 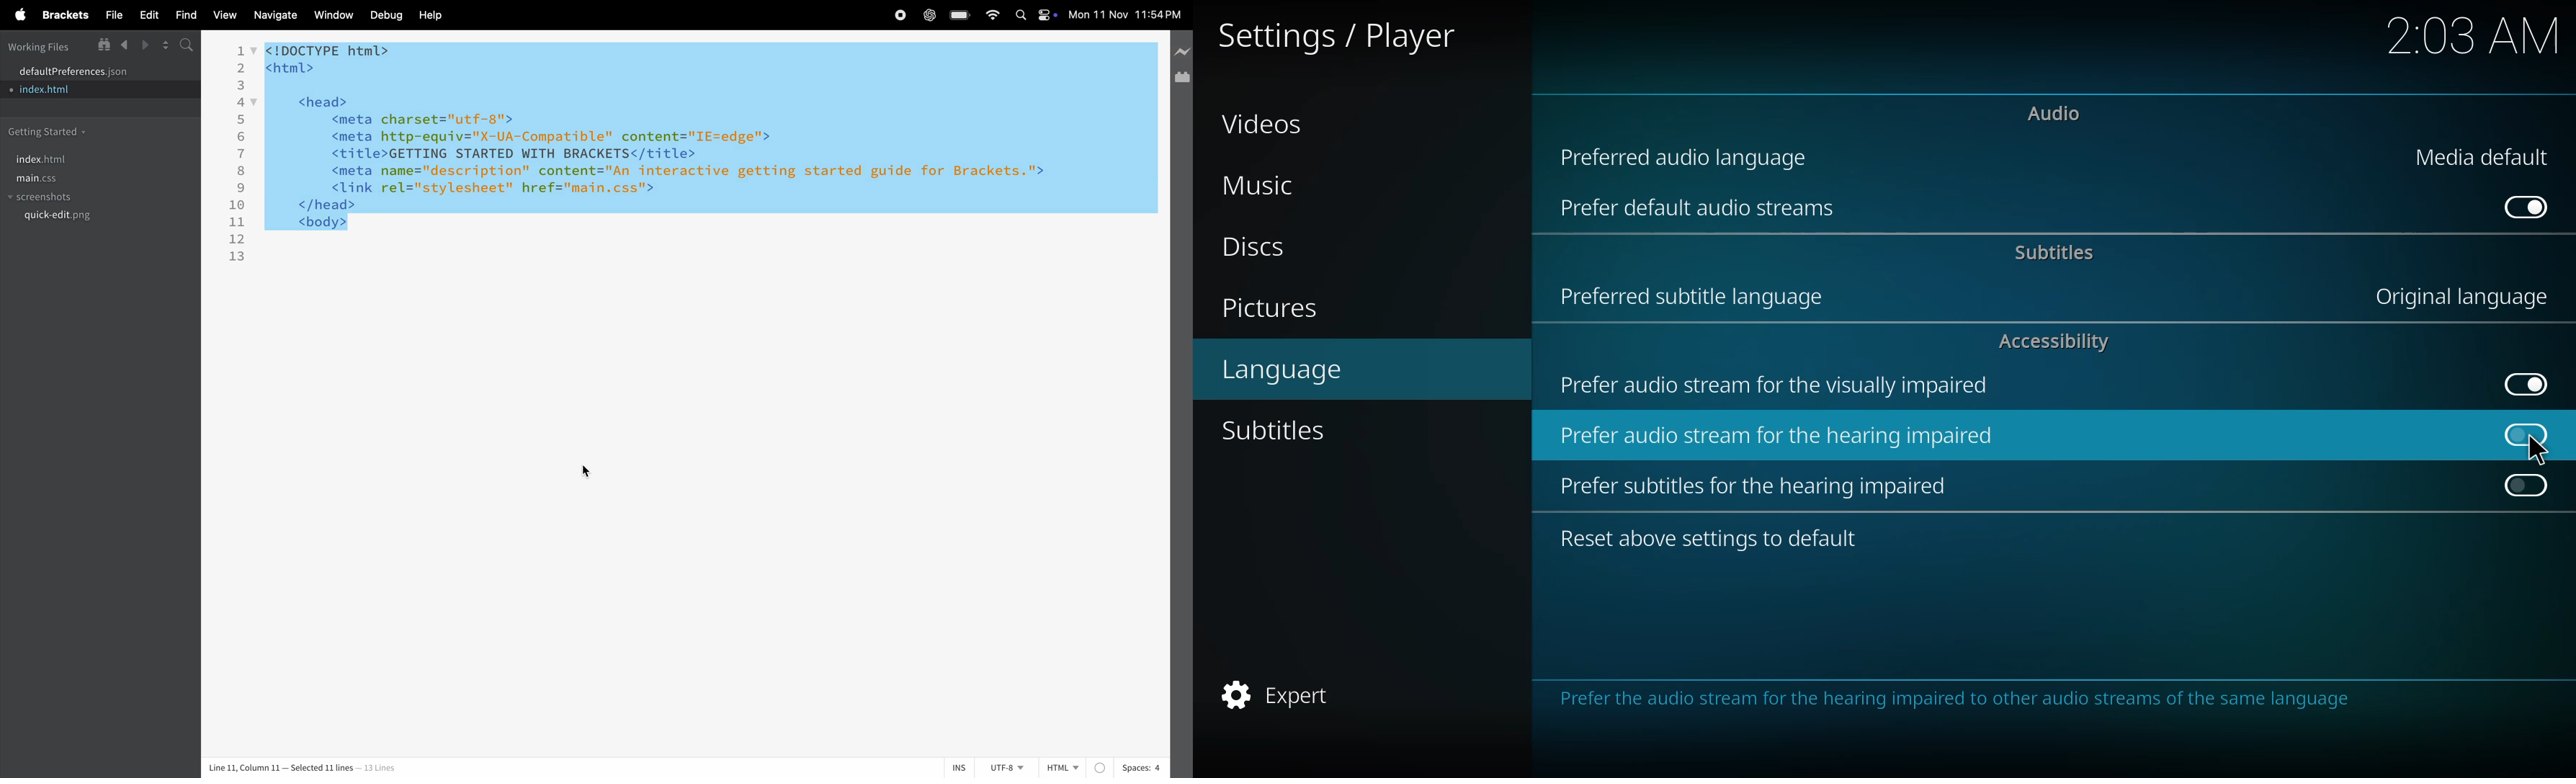 What do you see at coordinates (242, 189) in the screenshot?
I see `9` at bounding box center [242, 189].